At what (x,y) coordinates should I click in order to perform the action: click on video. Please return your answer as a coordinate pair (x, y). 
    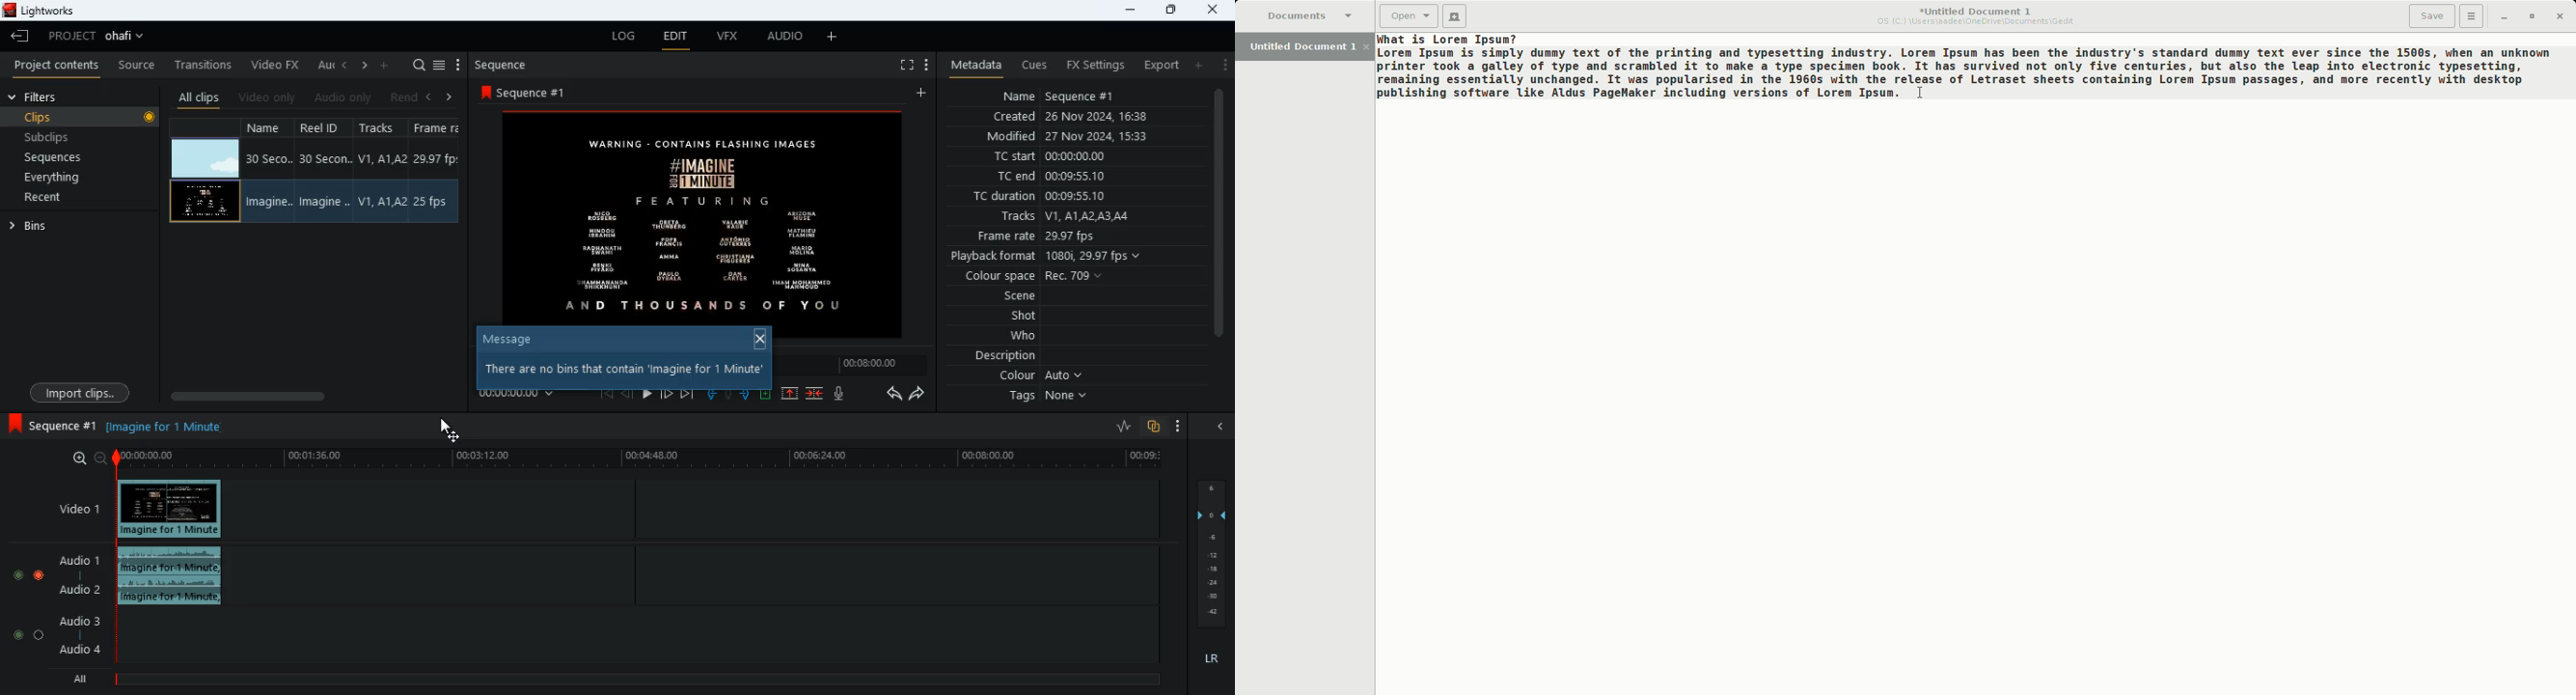
    Looking at the image, I should click on (170, 510).